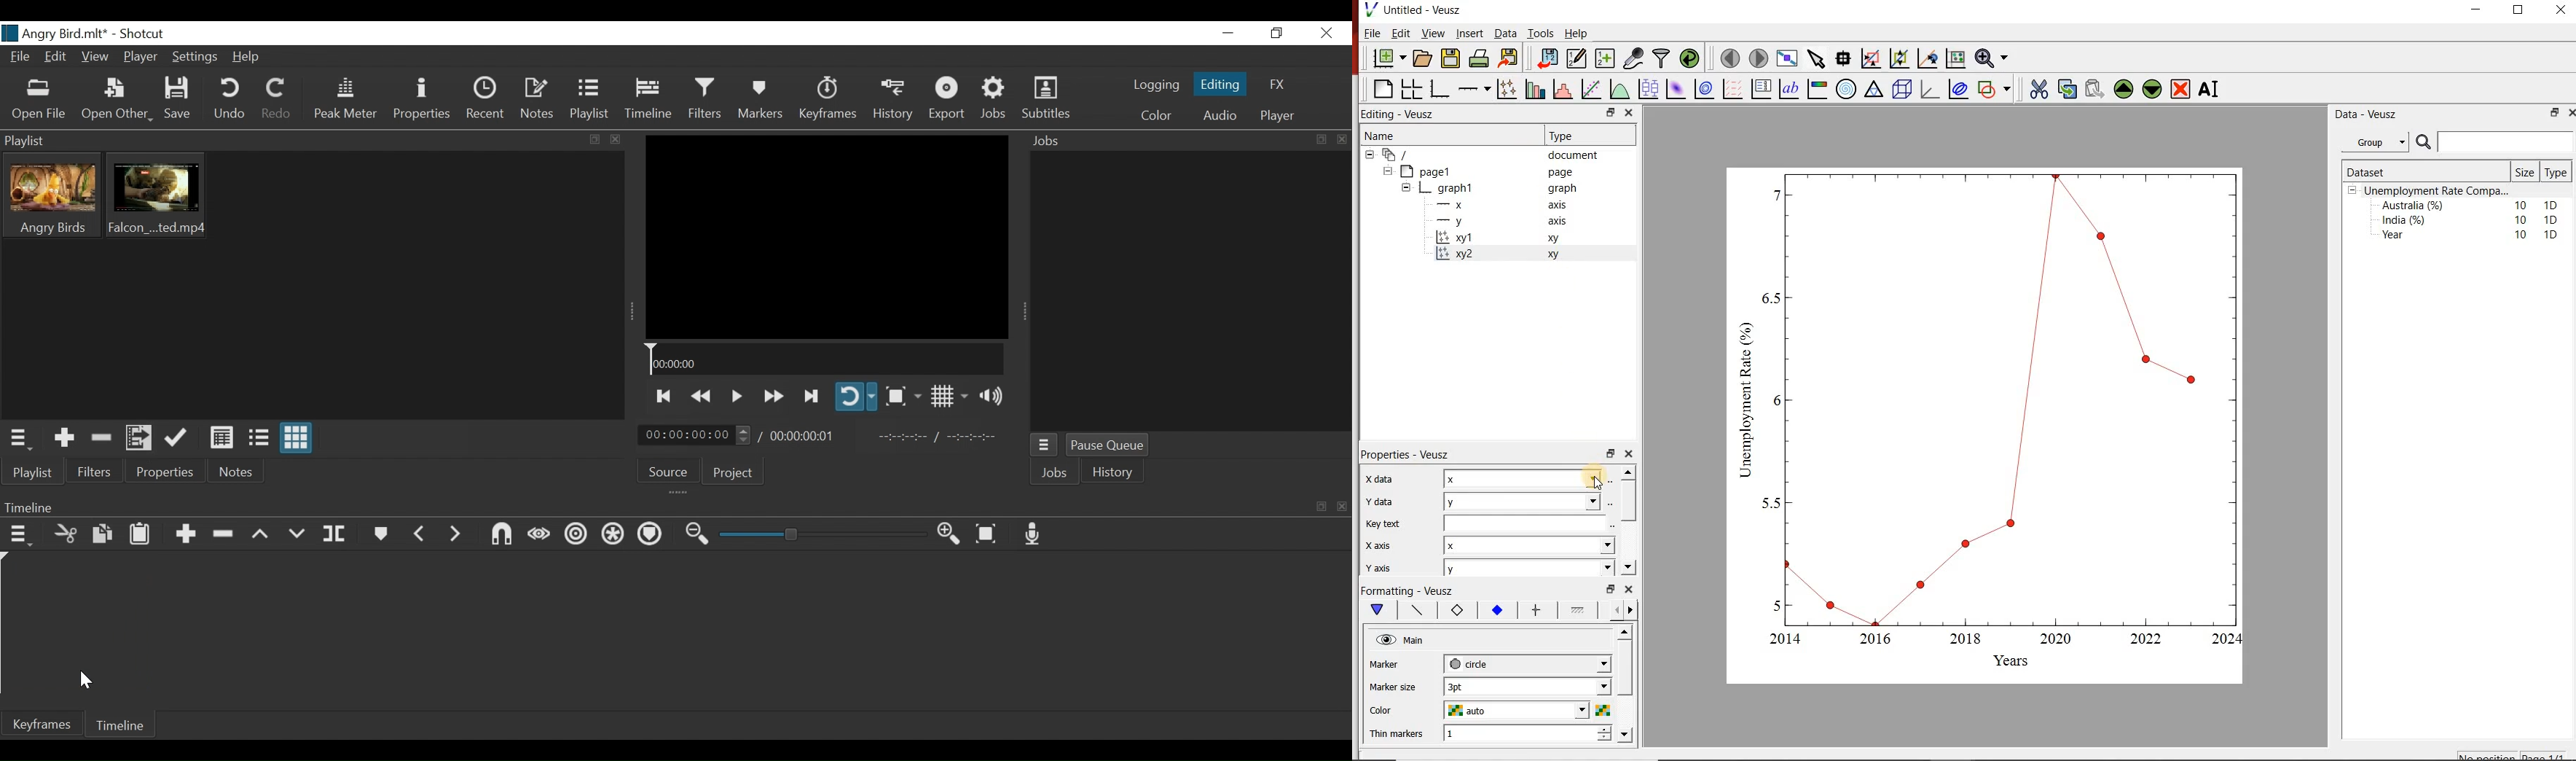 Image resolution: width=2576 pixels, height=784 pixels. I want to click on Save, so click(178, 101).